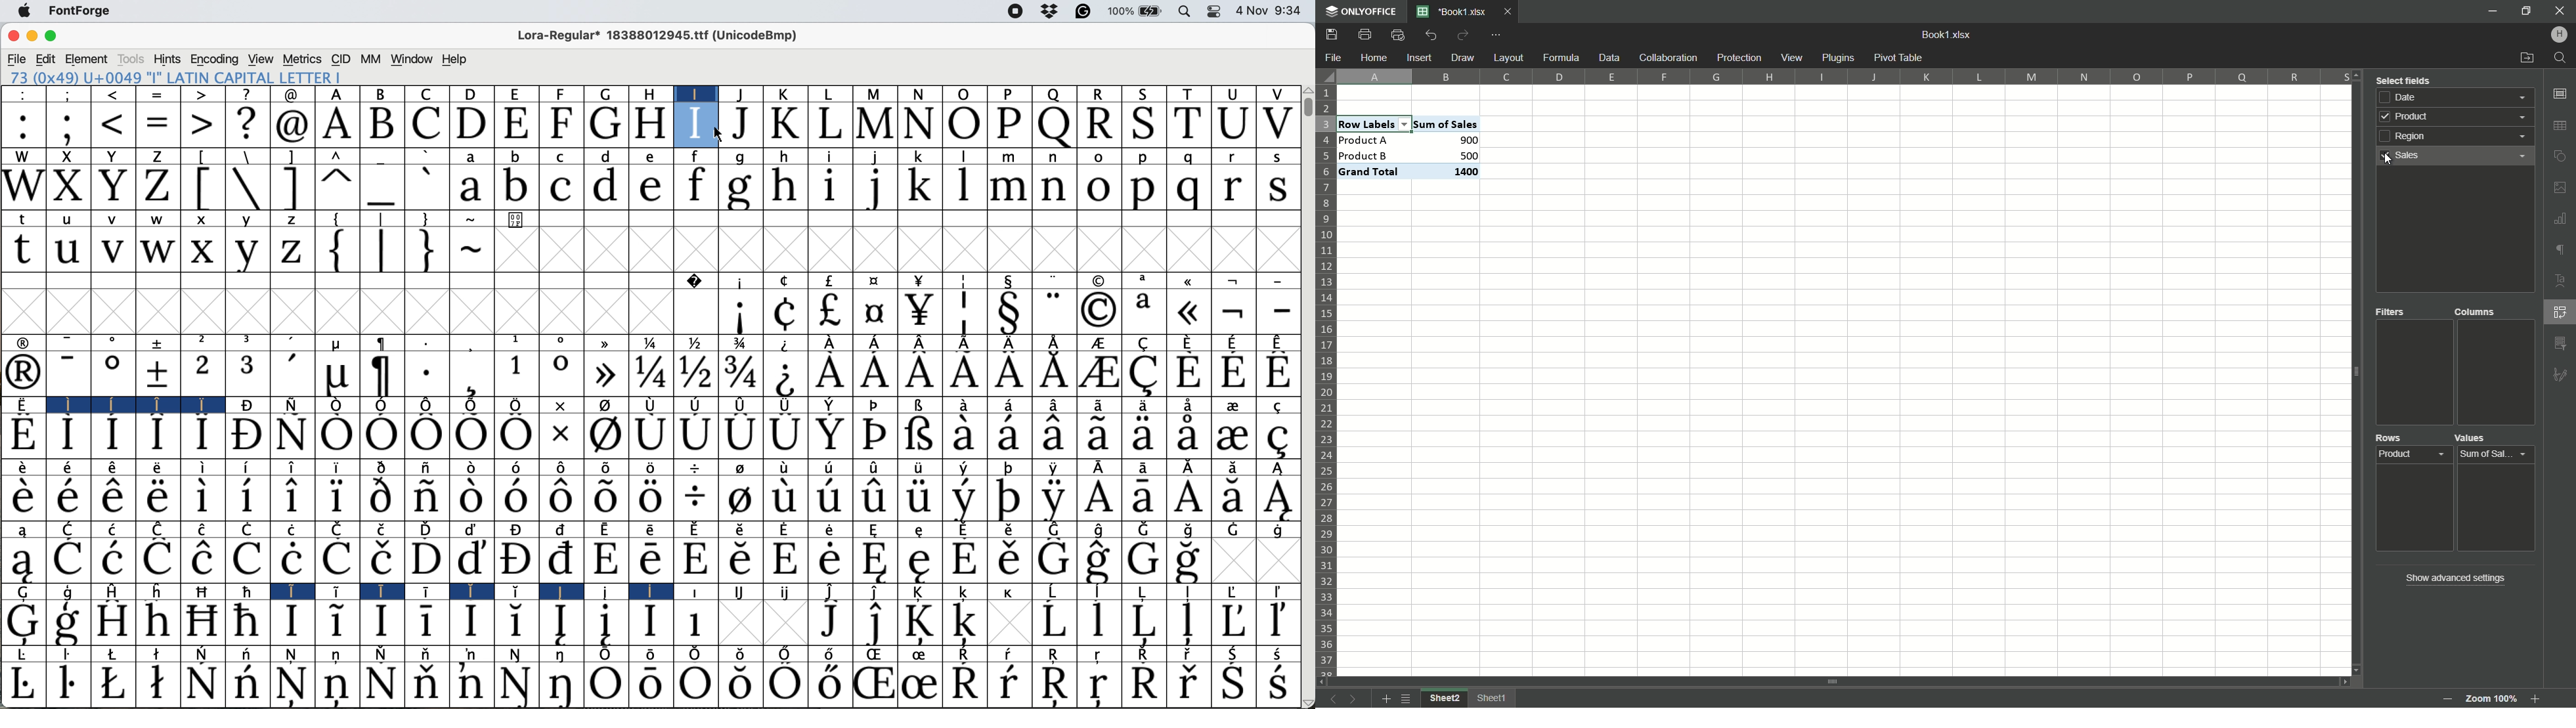 Image resolution: width=2576 pixels, height=728 pixels. What do you see at coordinates (383, 405) in the screenshot?
I see `Symbol` at bounding box center [383, 405].